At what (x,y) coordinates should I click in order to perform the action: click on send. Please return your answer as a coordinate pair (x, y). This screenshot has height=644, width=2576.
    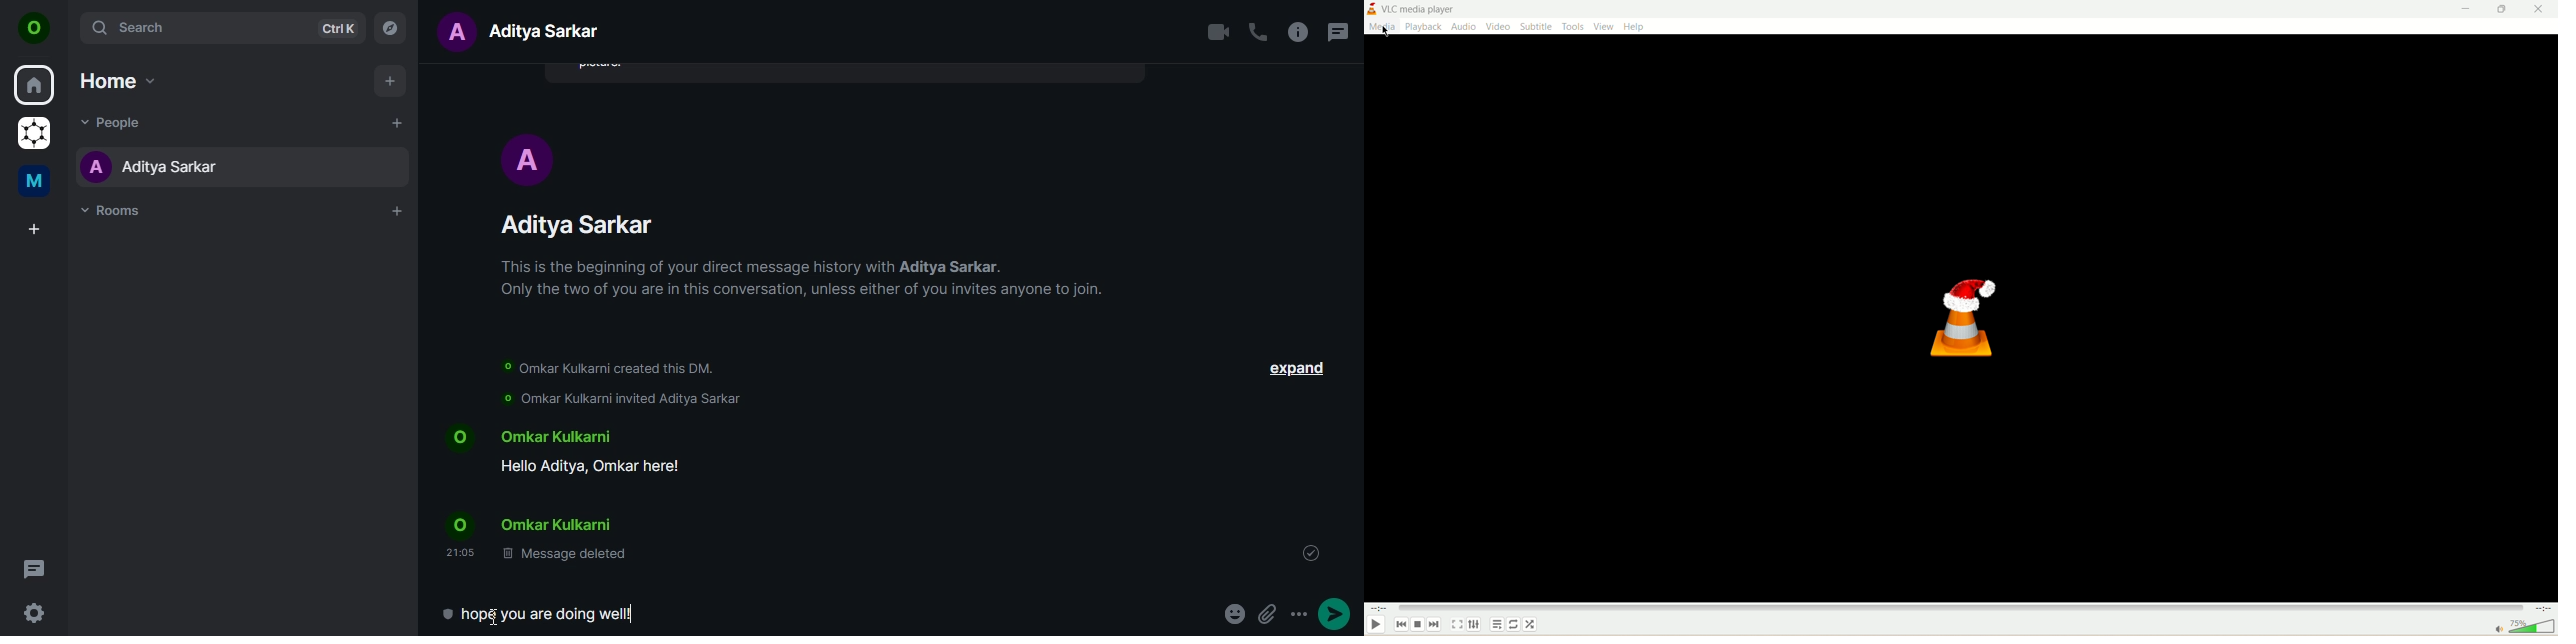
    Looking at the image, I should click on (1334, 612).